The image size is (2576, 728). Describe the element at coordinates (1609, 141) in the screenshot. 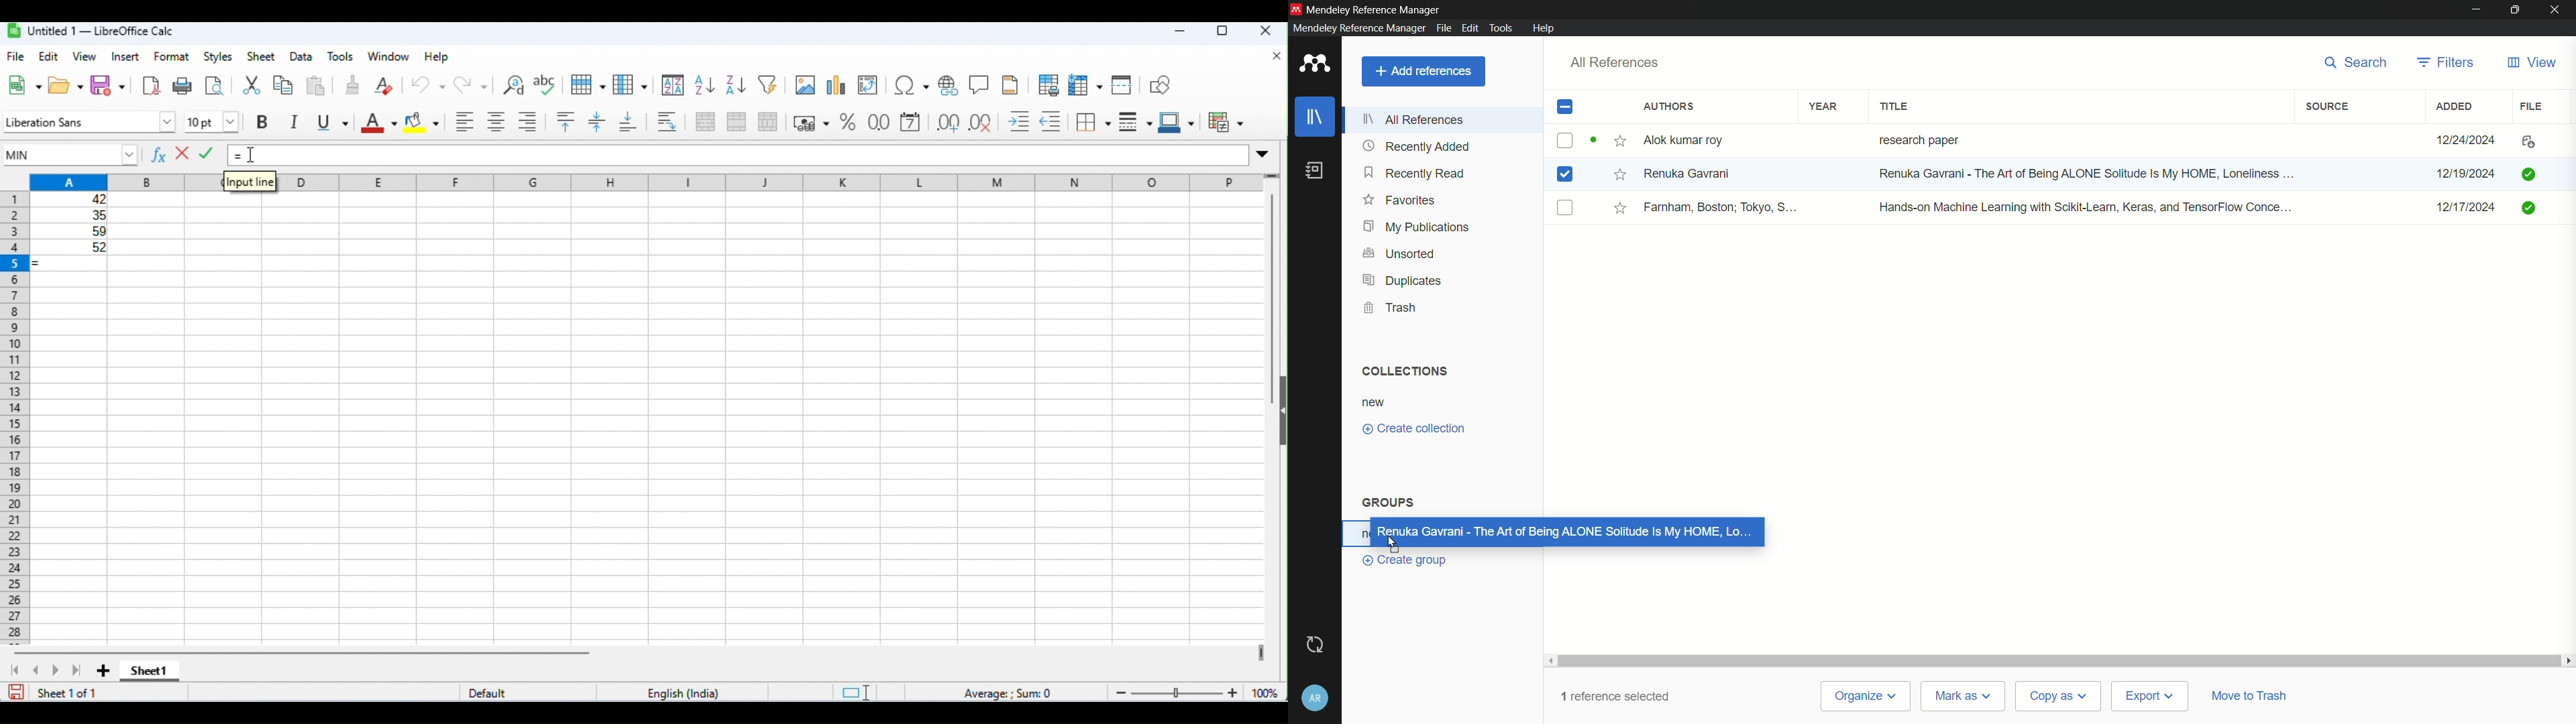

I see `Star` at that location.